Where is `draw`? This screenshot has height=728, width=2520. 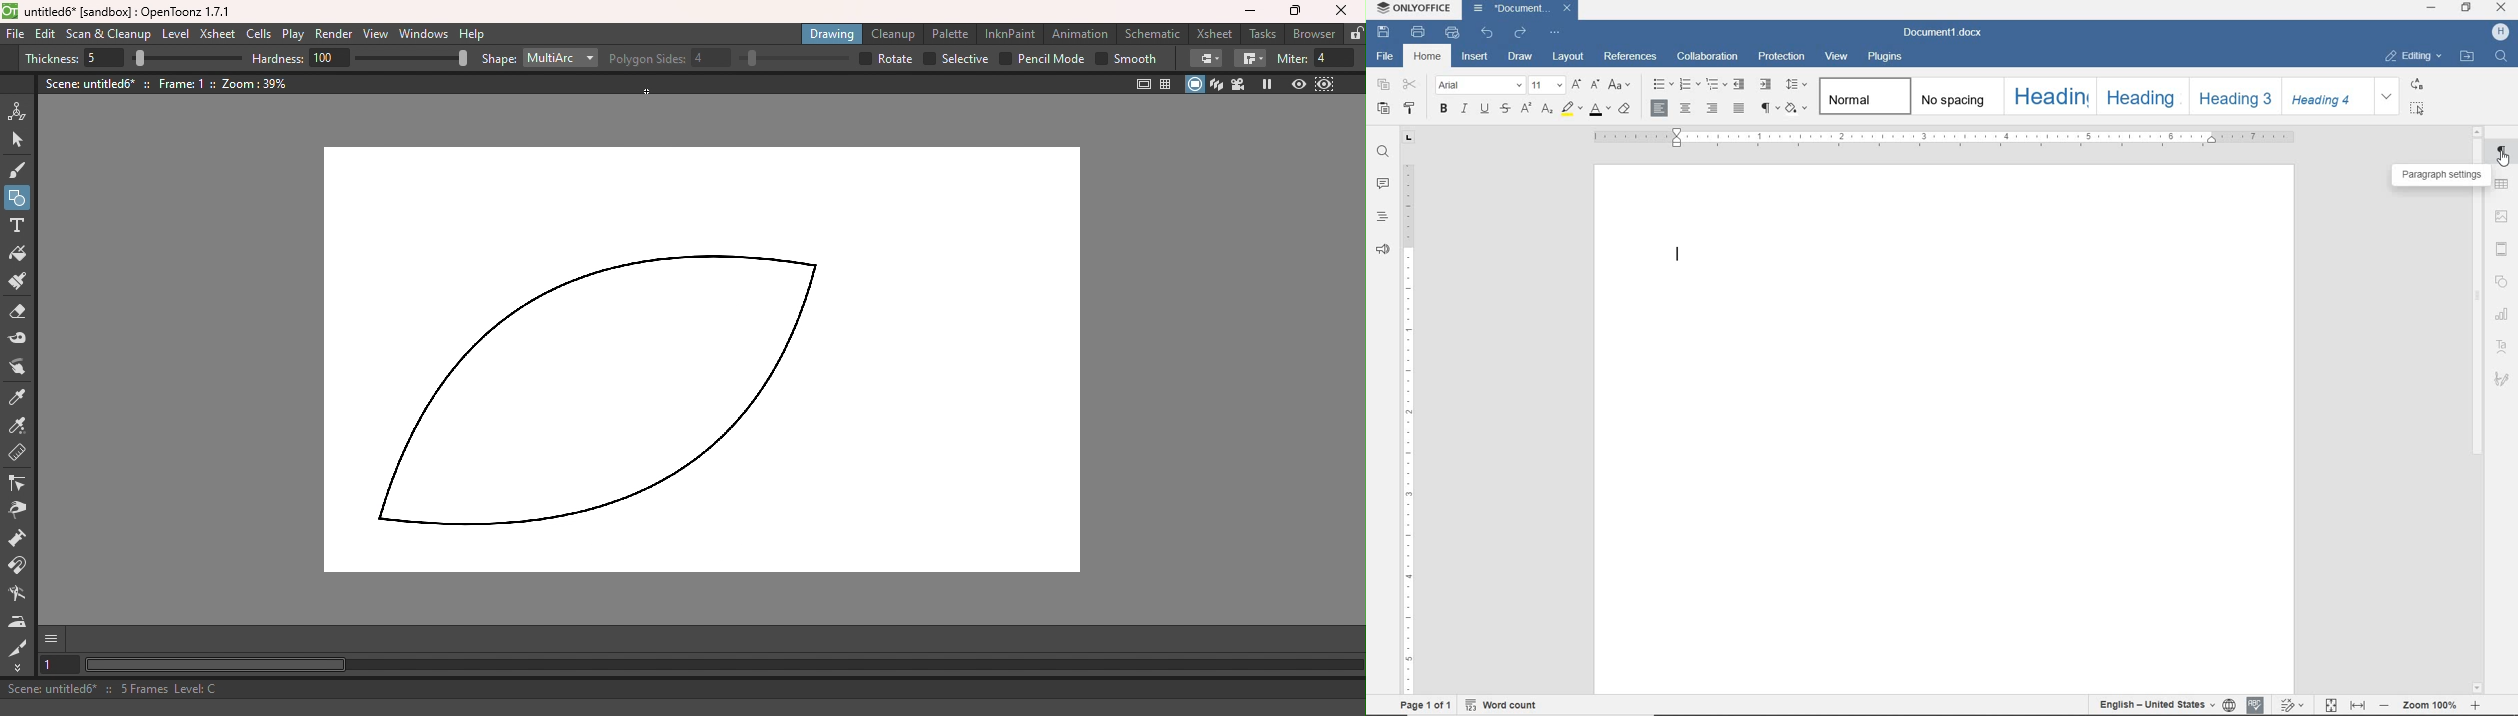
draw is located at coordinates (1522, 57).